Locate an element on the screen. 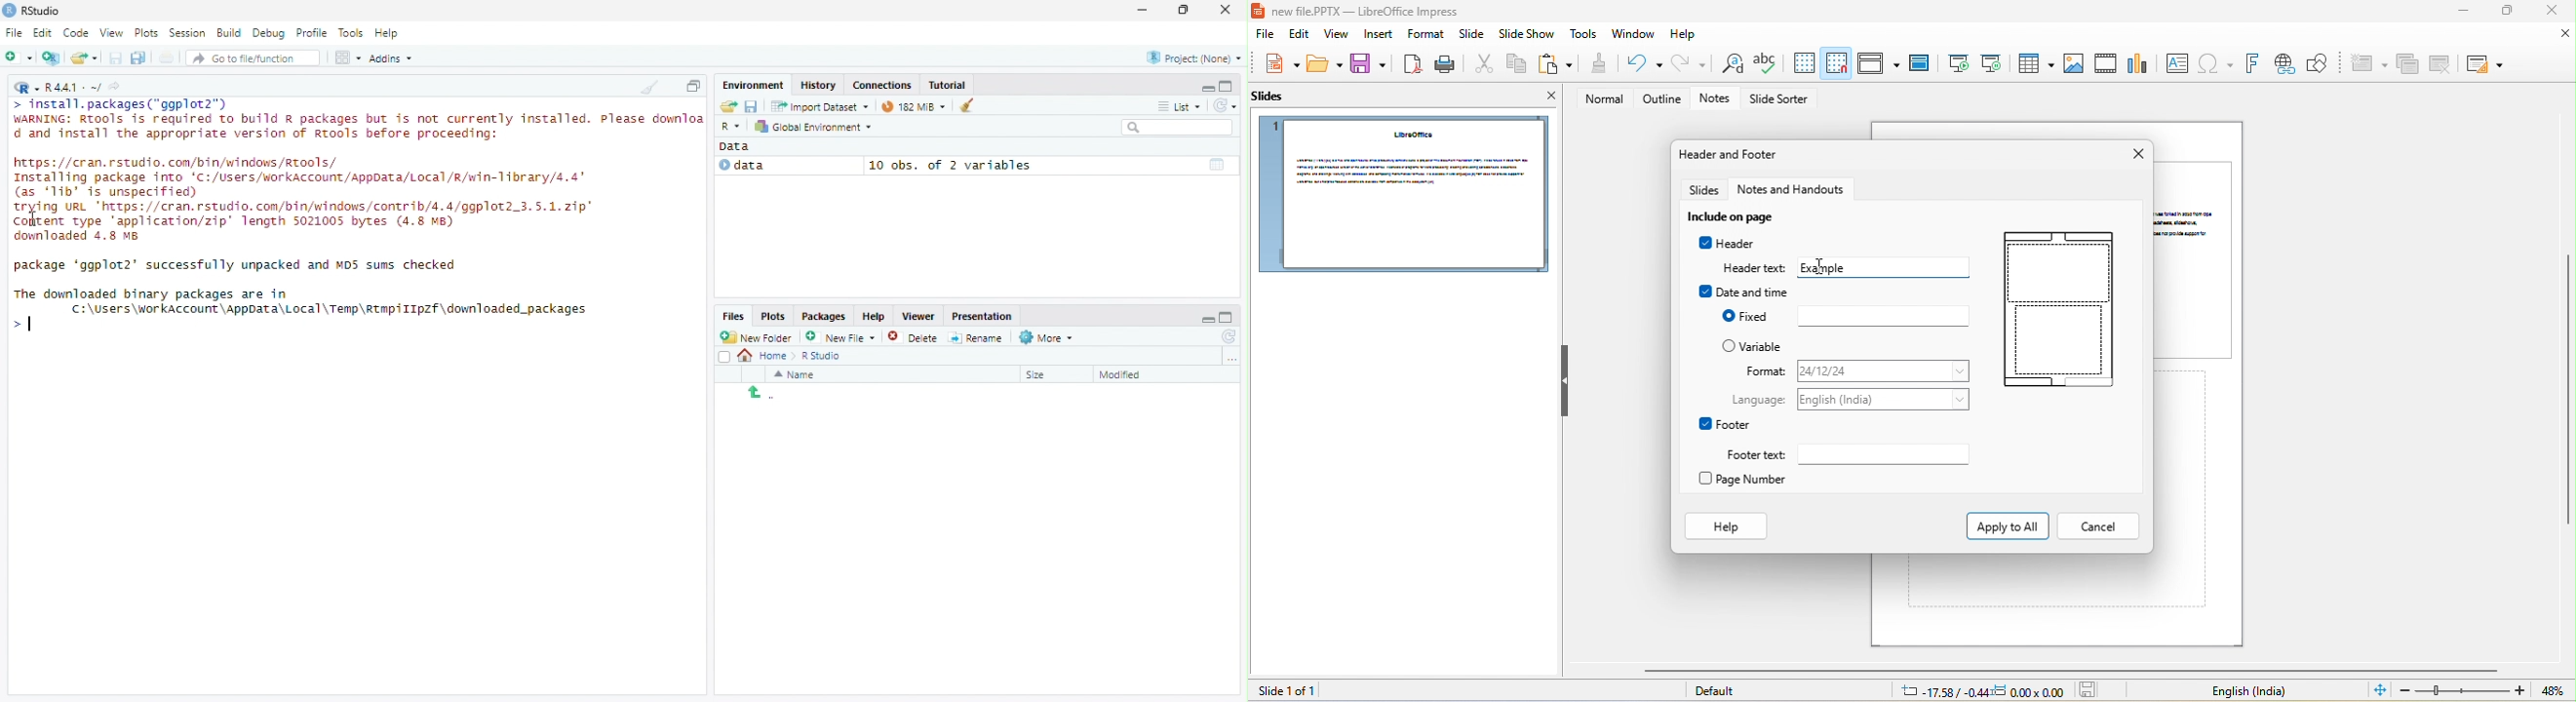 Image resolution: width=2576 pixels, height=728 pixels. spelling is located at coordinates (1765, 64).